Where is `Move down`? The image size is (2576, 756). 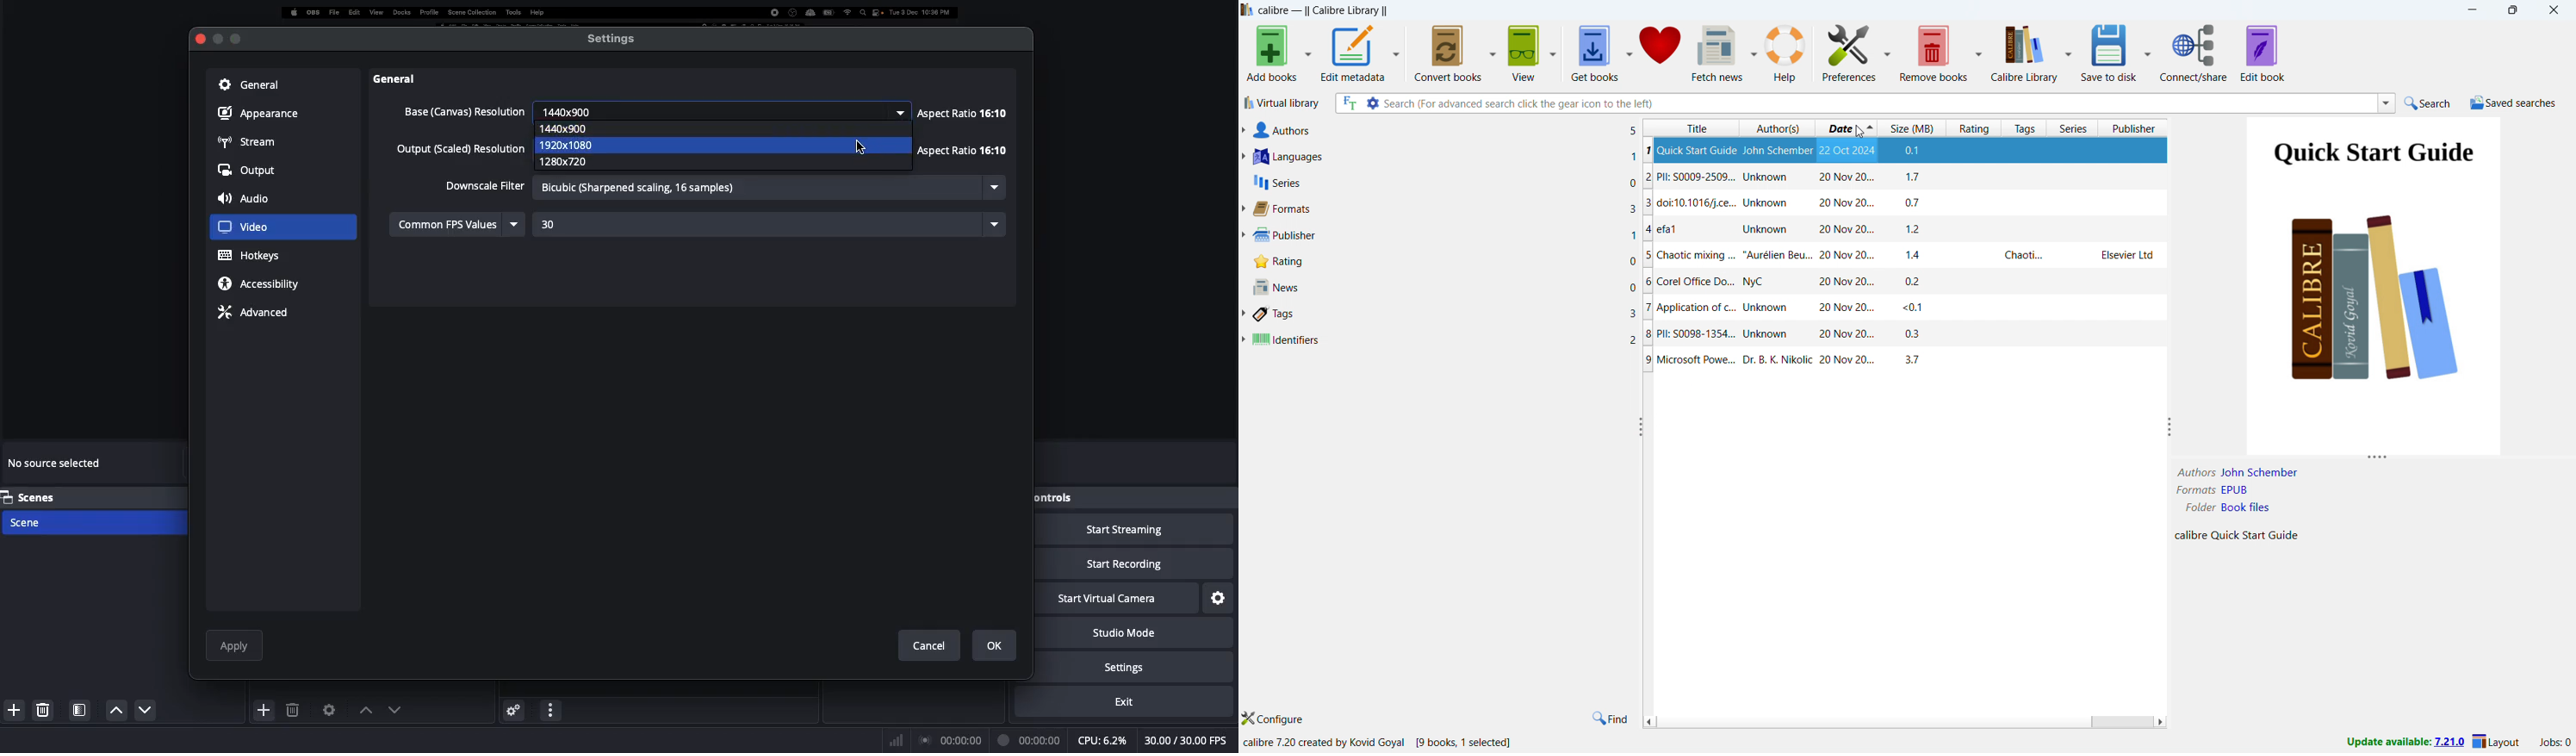 Move down is located at coordinates (393, 709).